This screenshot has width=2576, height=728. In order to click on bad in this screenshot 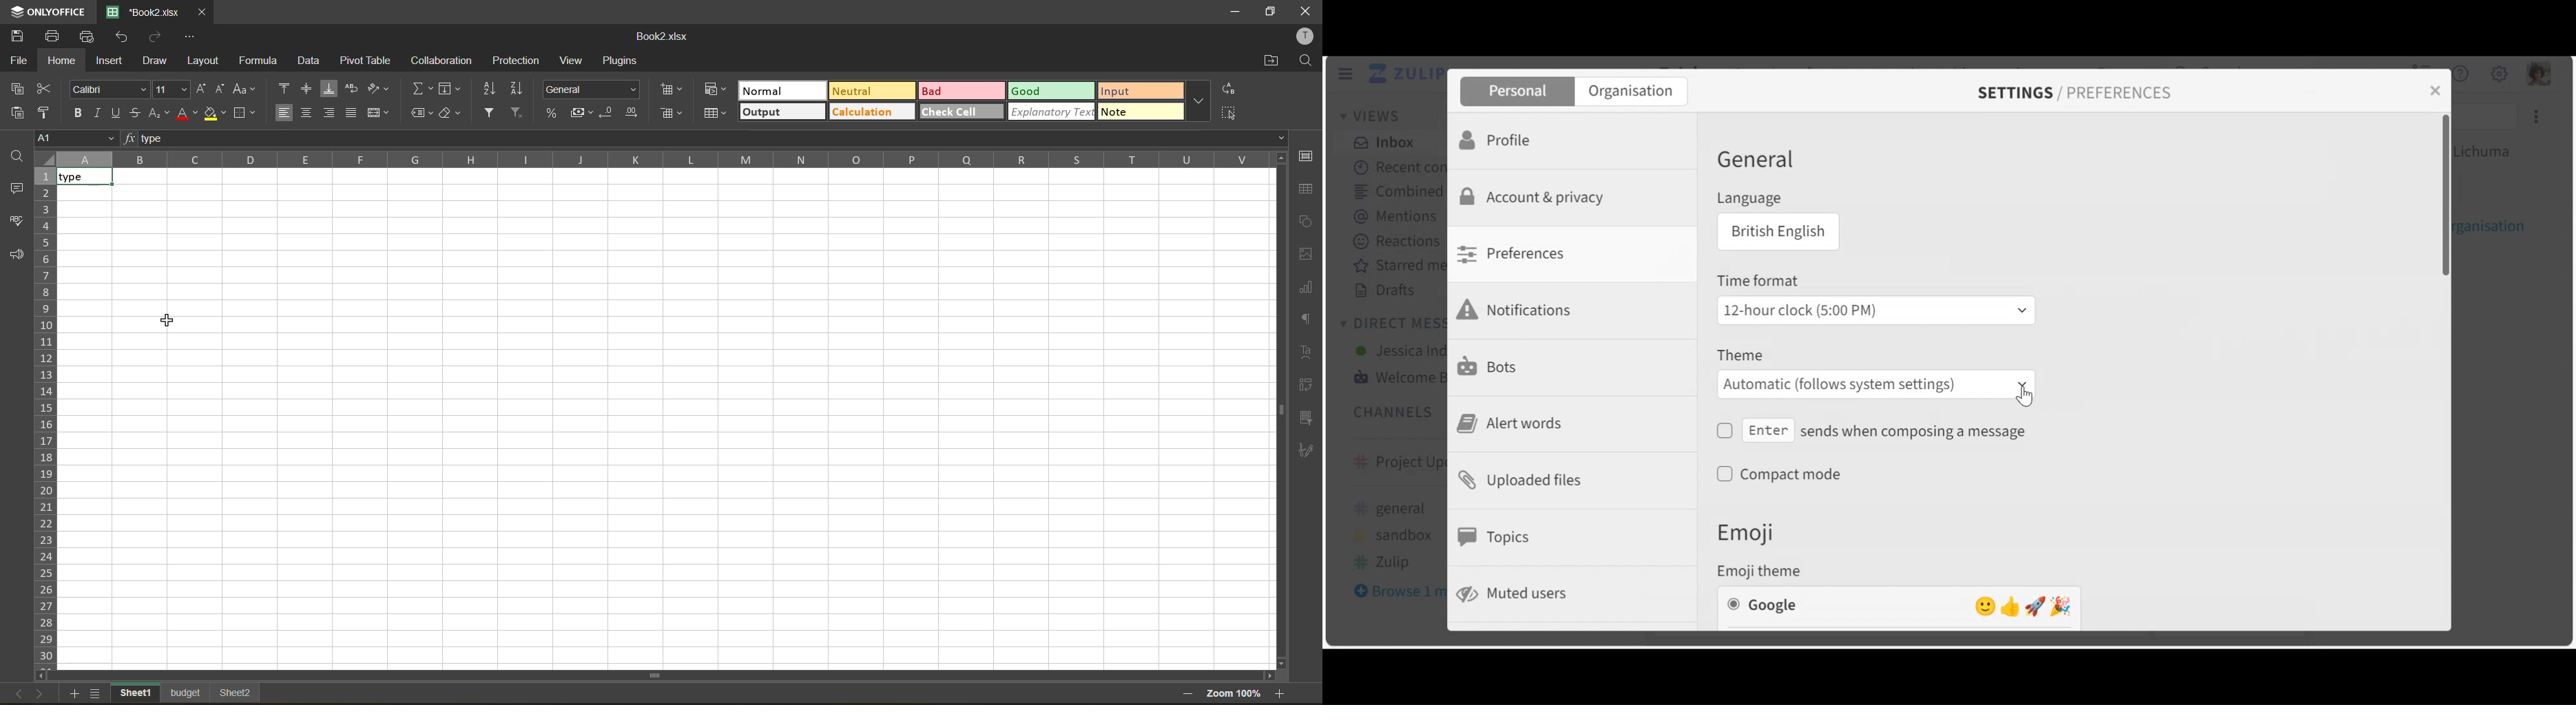, I will do `click(959, 90)`.